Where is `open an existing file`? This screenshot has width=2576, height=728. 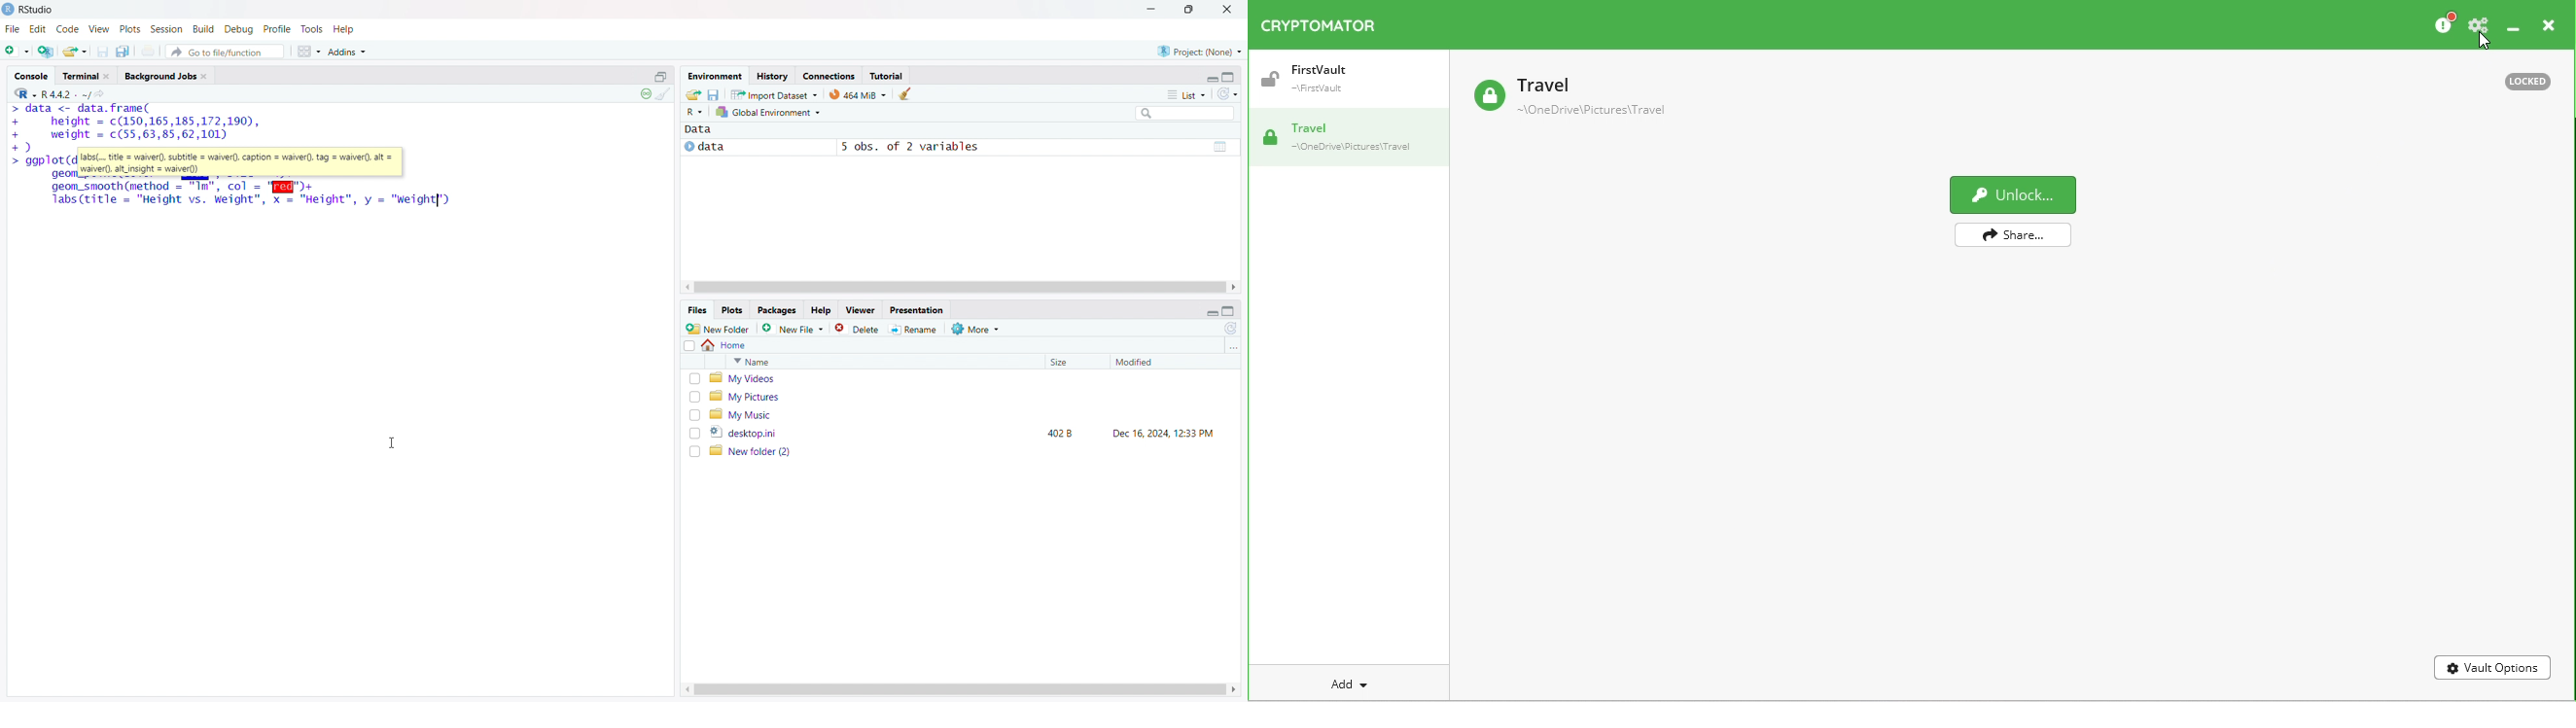 open an existing file is located at coordinates (75, 51).